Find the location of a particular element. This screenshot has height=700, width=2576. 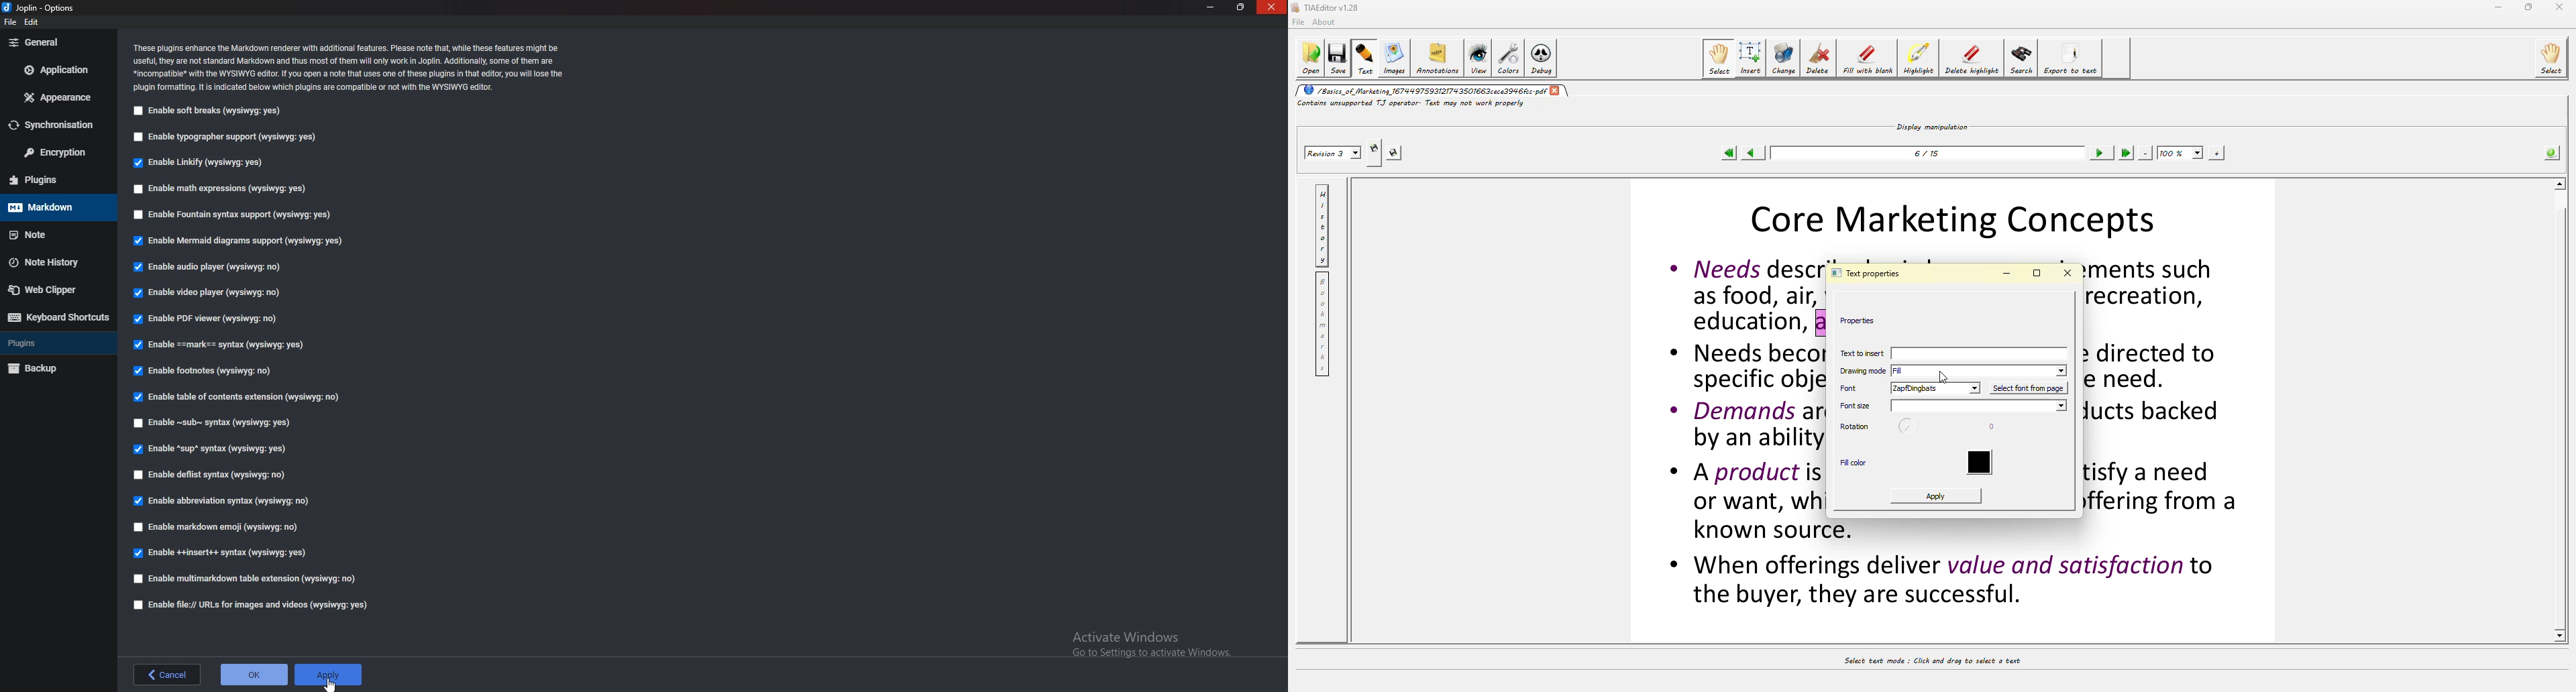

Plugins is located at coordinates (56, 343).